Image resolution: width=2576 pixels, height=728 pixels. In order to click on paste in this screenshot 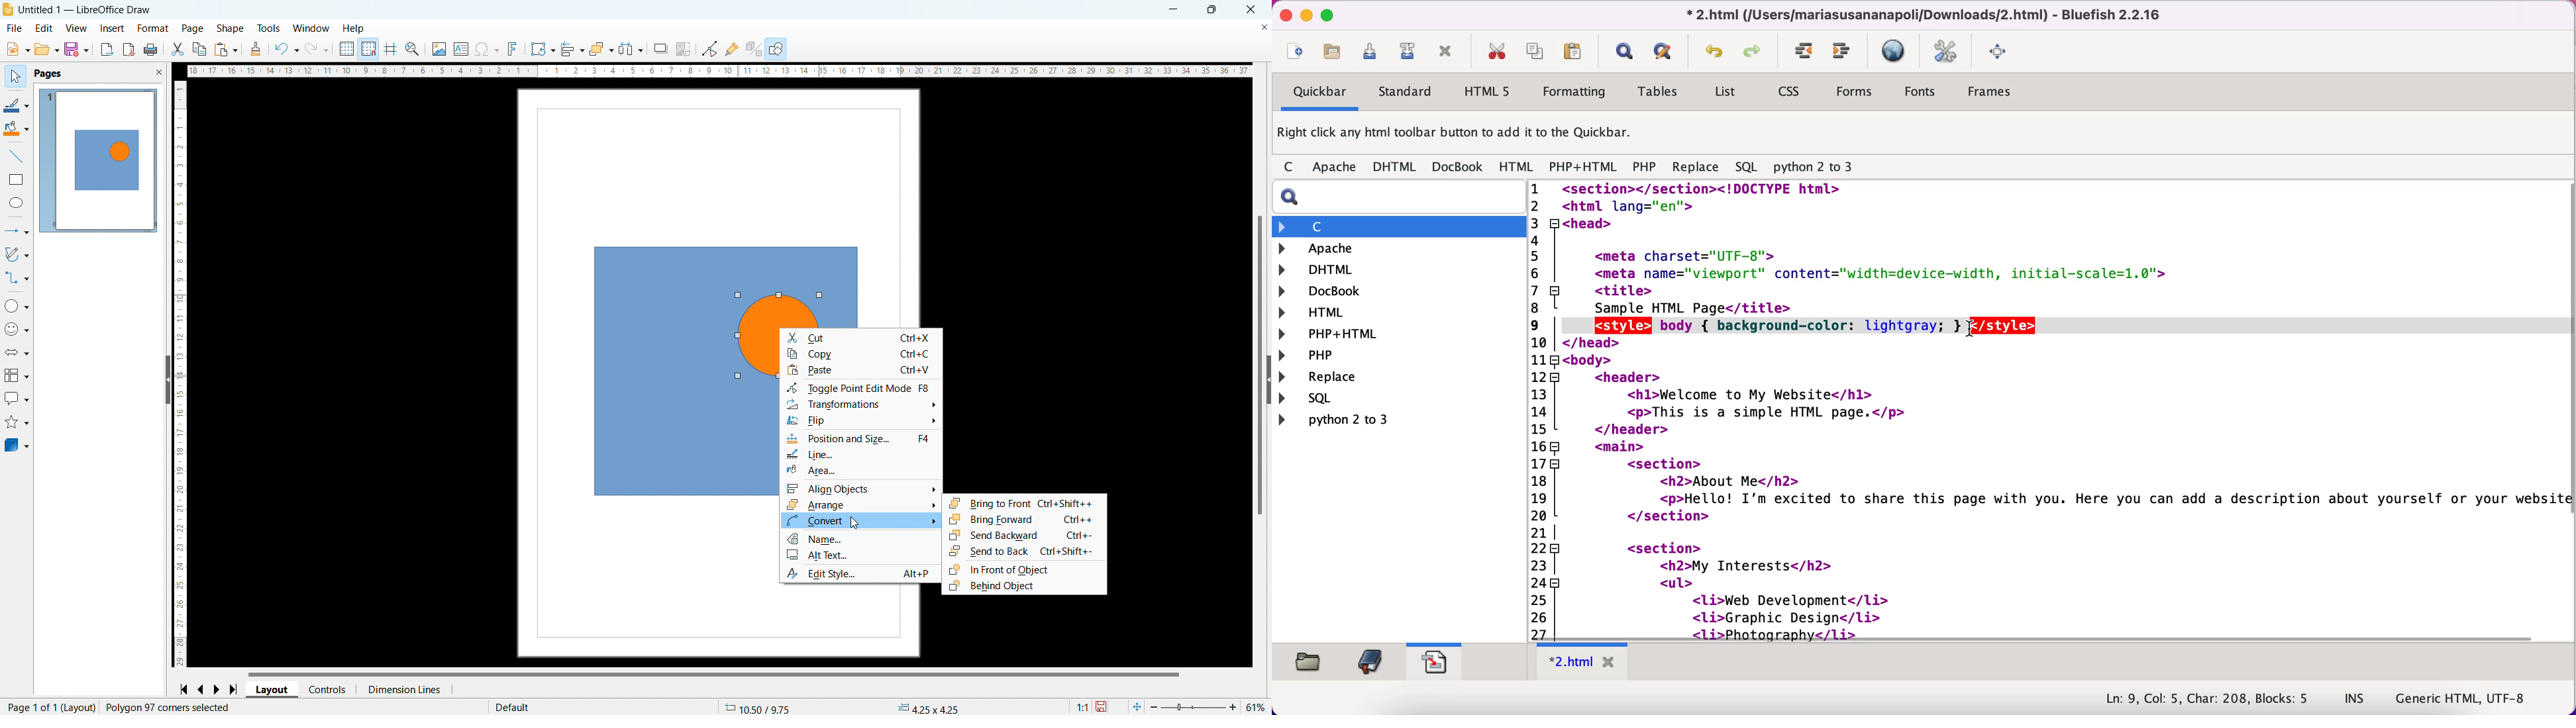, I will do `click(860, 370)`.